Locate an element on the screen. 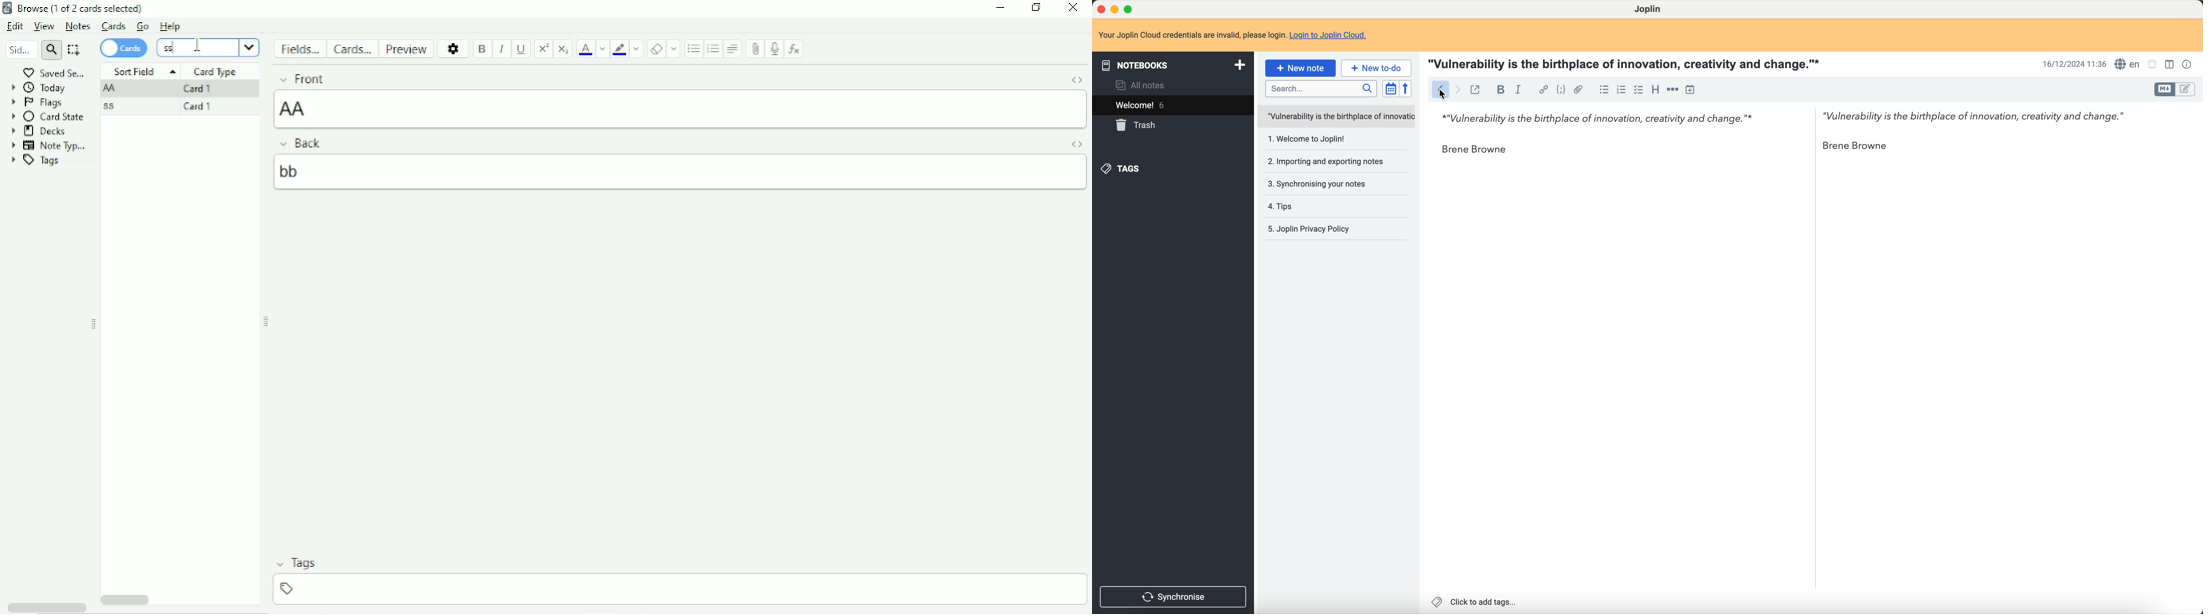 The width and height of the screenshot is (2212, 616). toggle external editing is located at coordinates (1477, 90).